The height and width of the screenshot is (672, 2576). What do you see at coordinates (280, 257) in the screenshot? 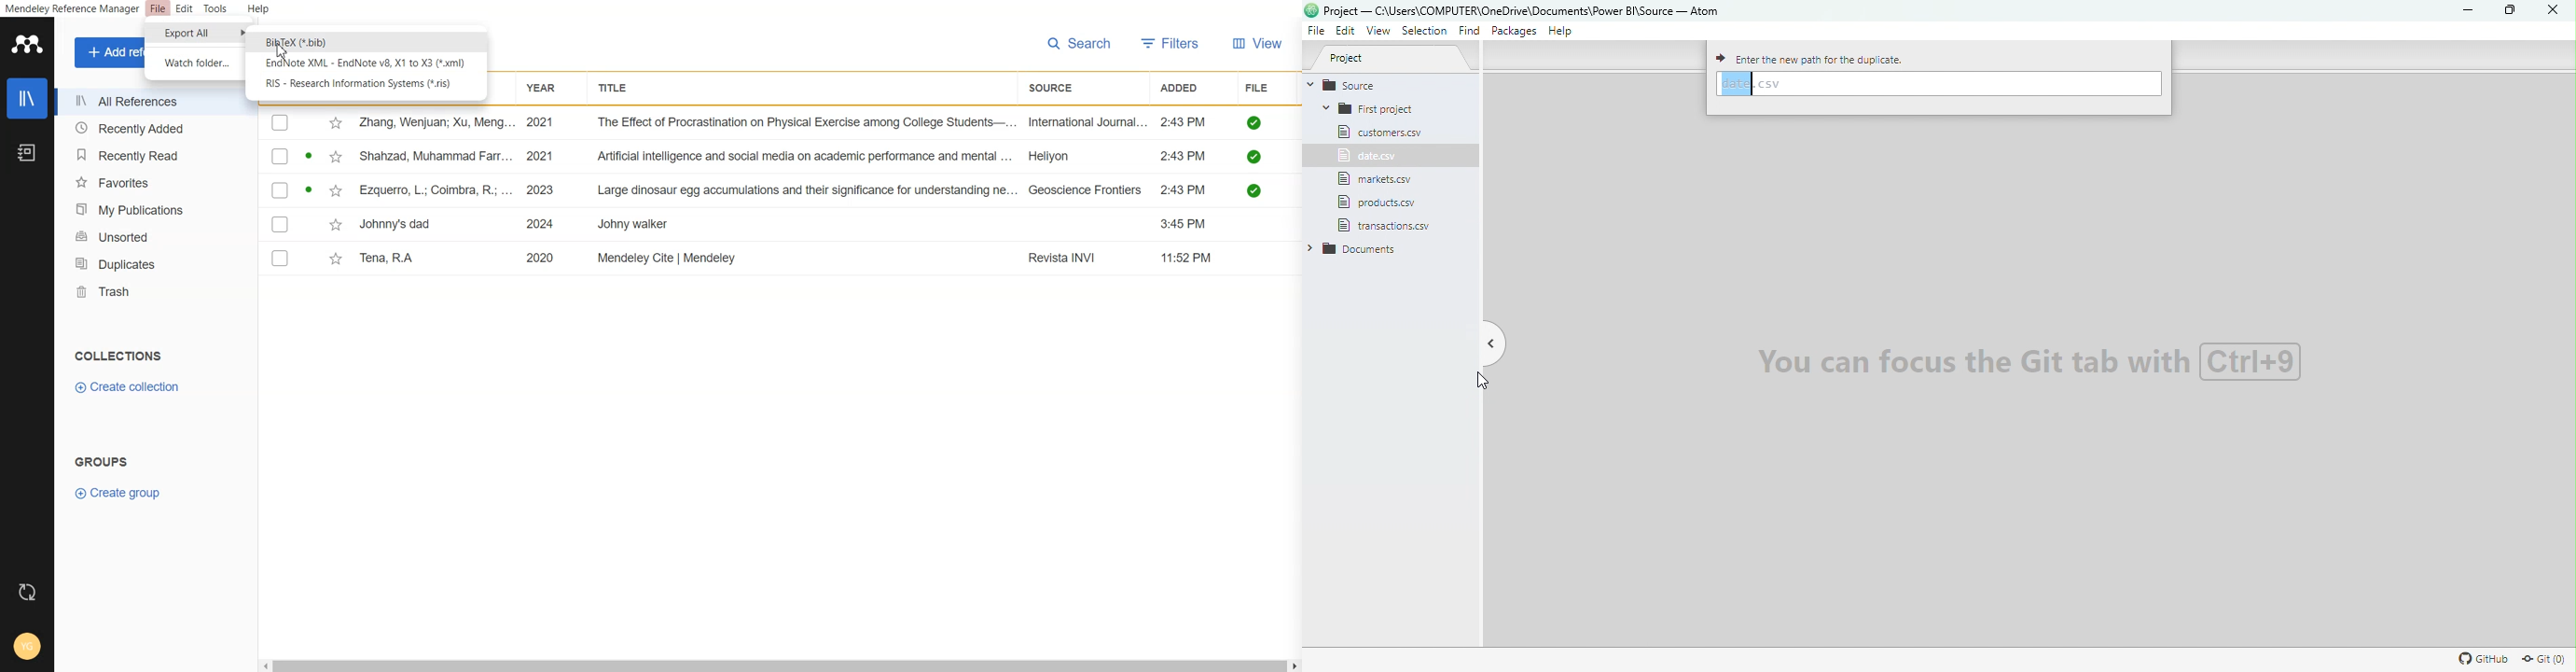
I see `checkbox` at bounding box center [280, 257].